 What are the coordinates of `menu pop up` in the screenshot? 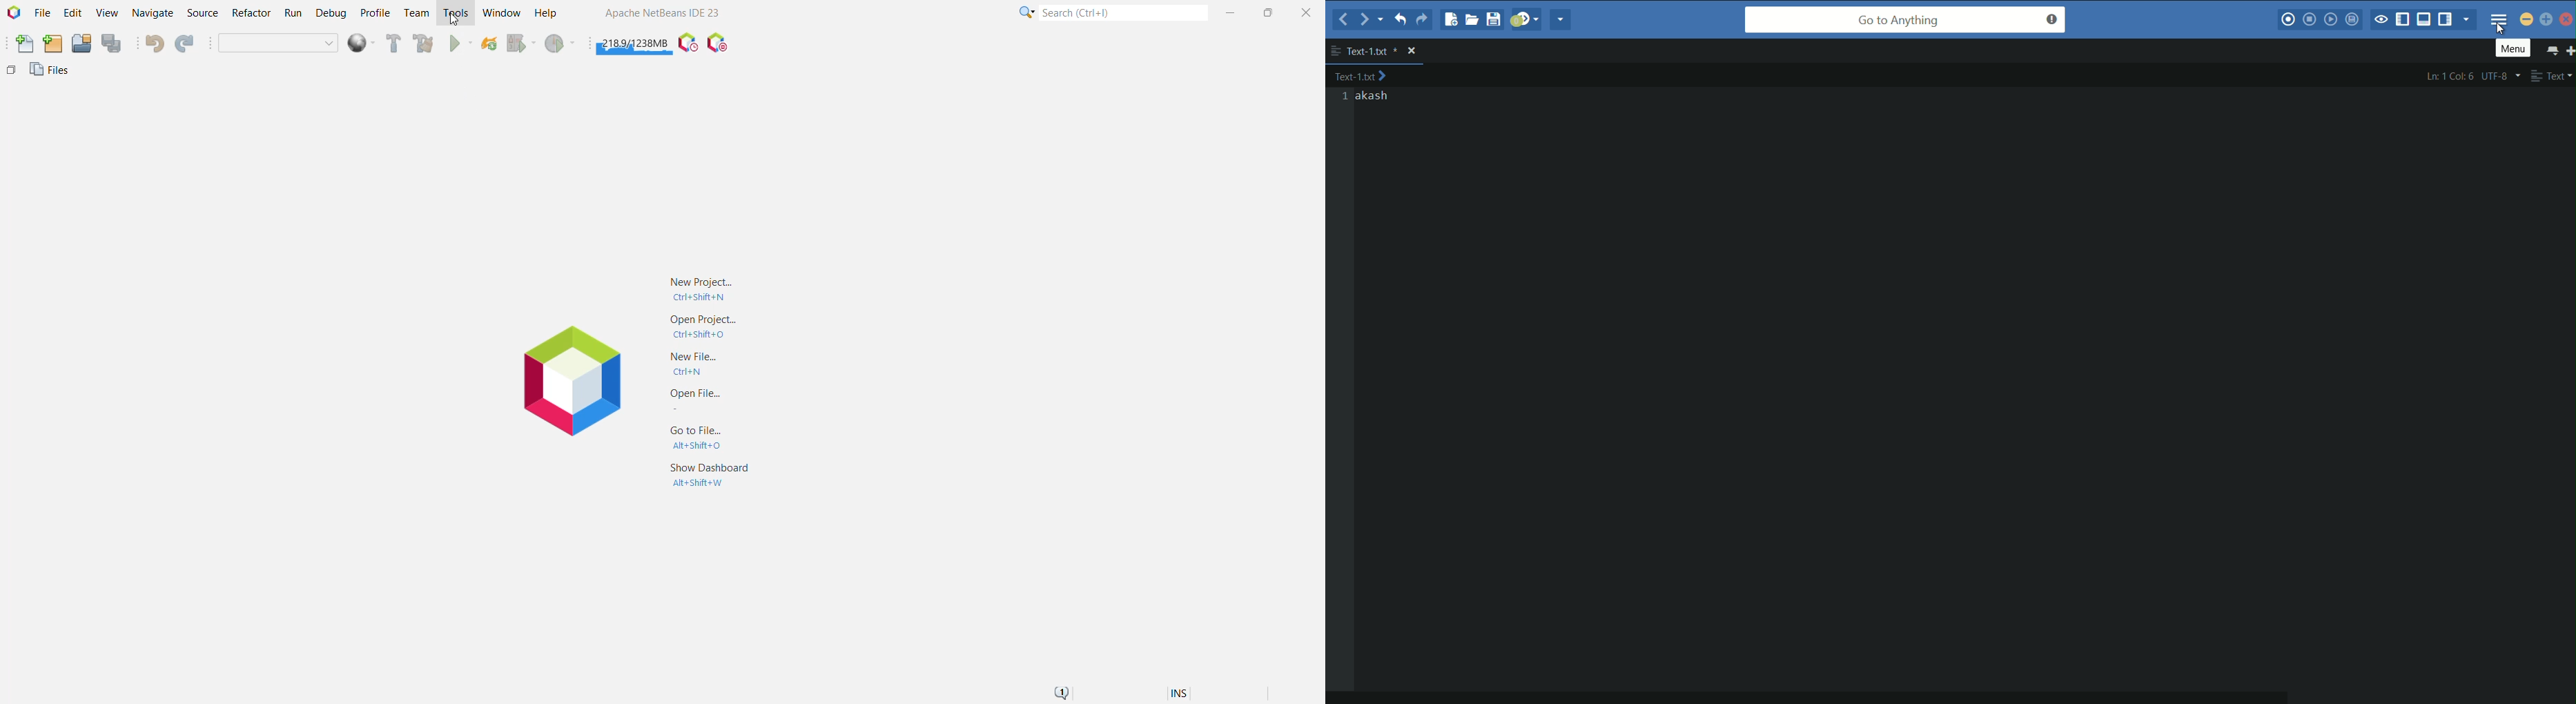 It's located at (2514, 48).